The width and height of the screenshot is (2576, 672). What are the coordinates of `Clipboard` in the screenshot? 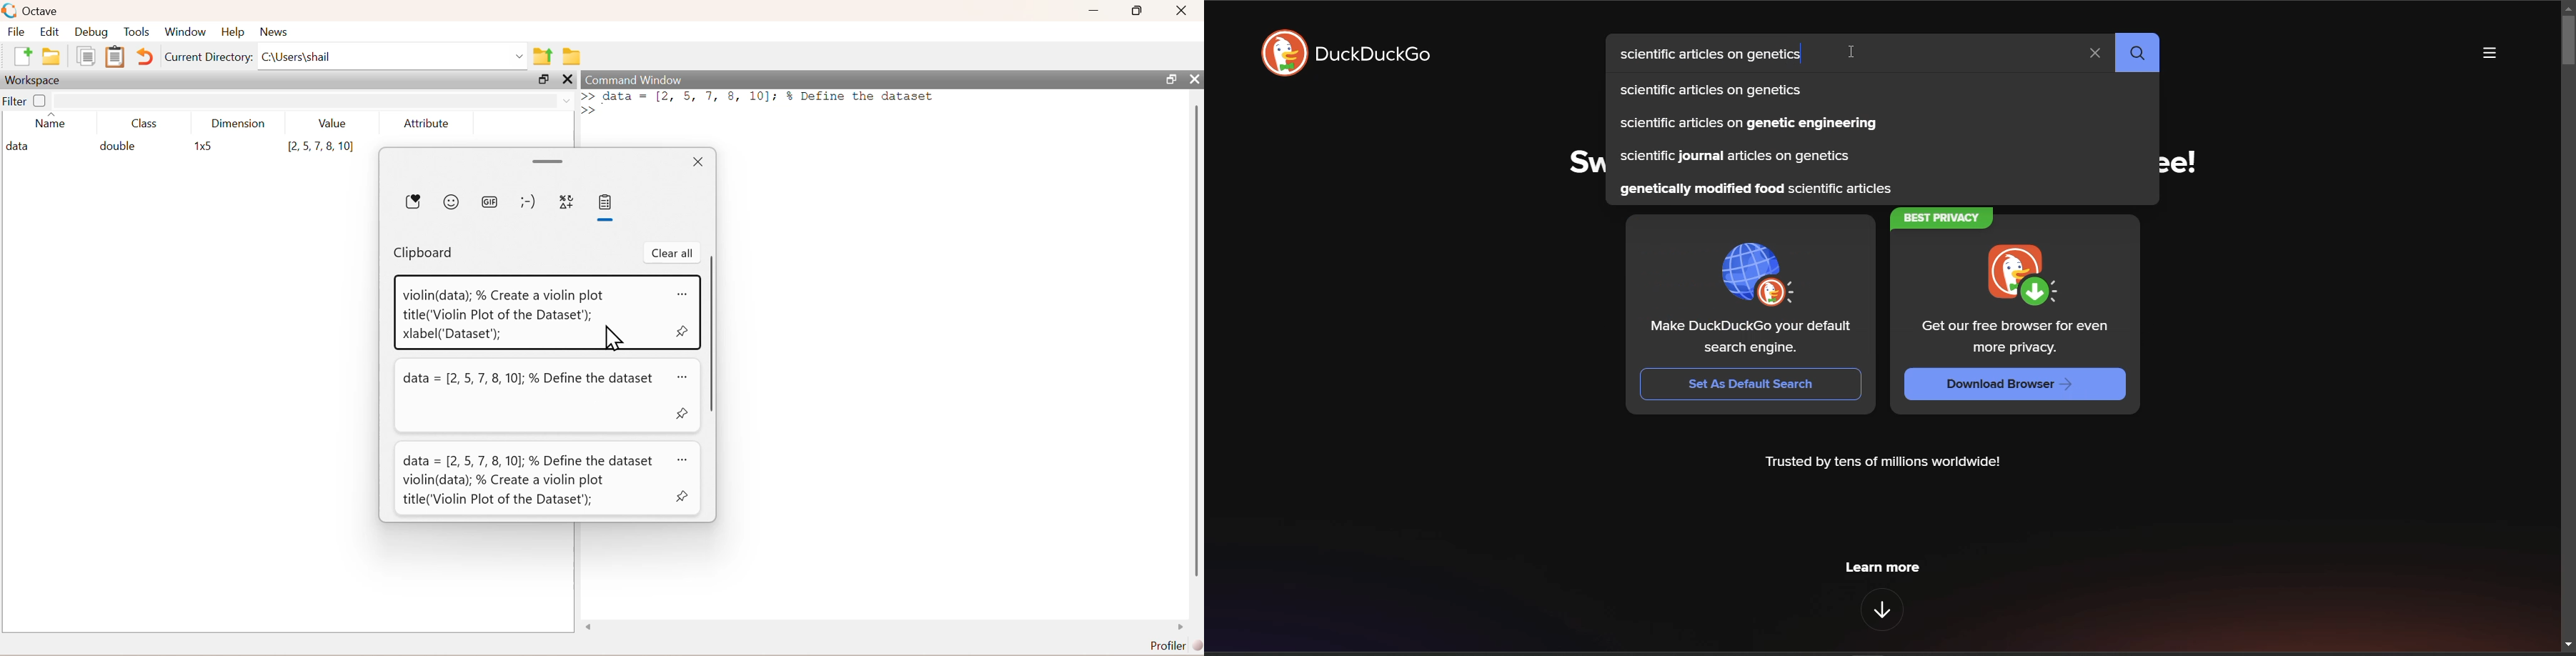 It's located at (115, 56).